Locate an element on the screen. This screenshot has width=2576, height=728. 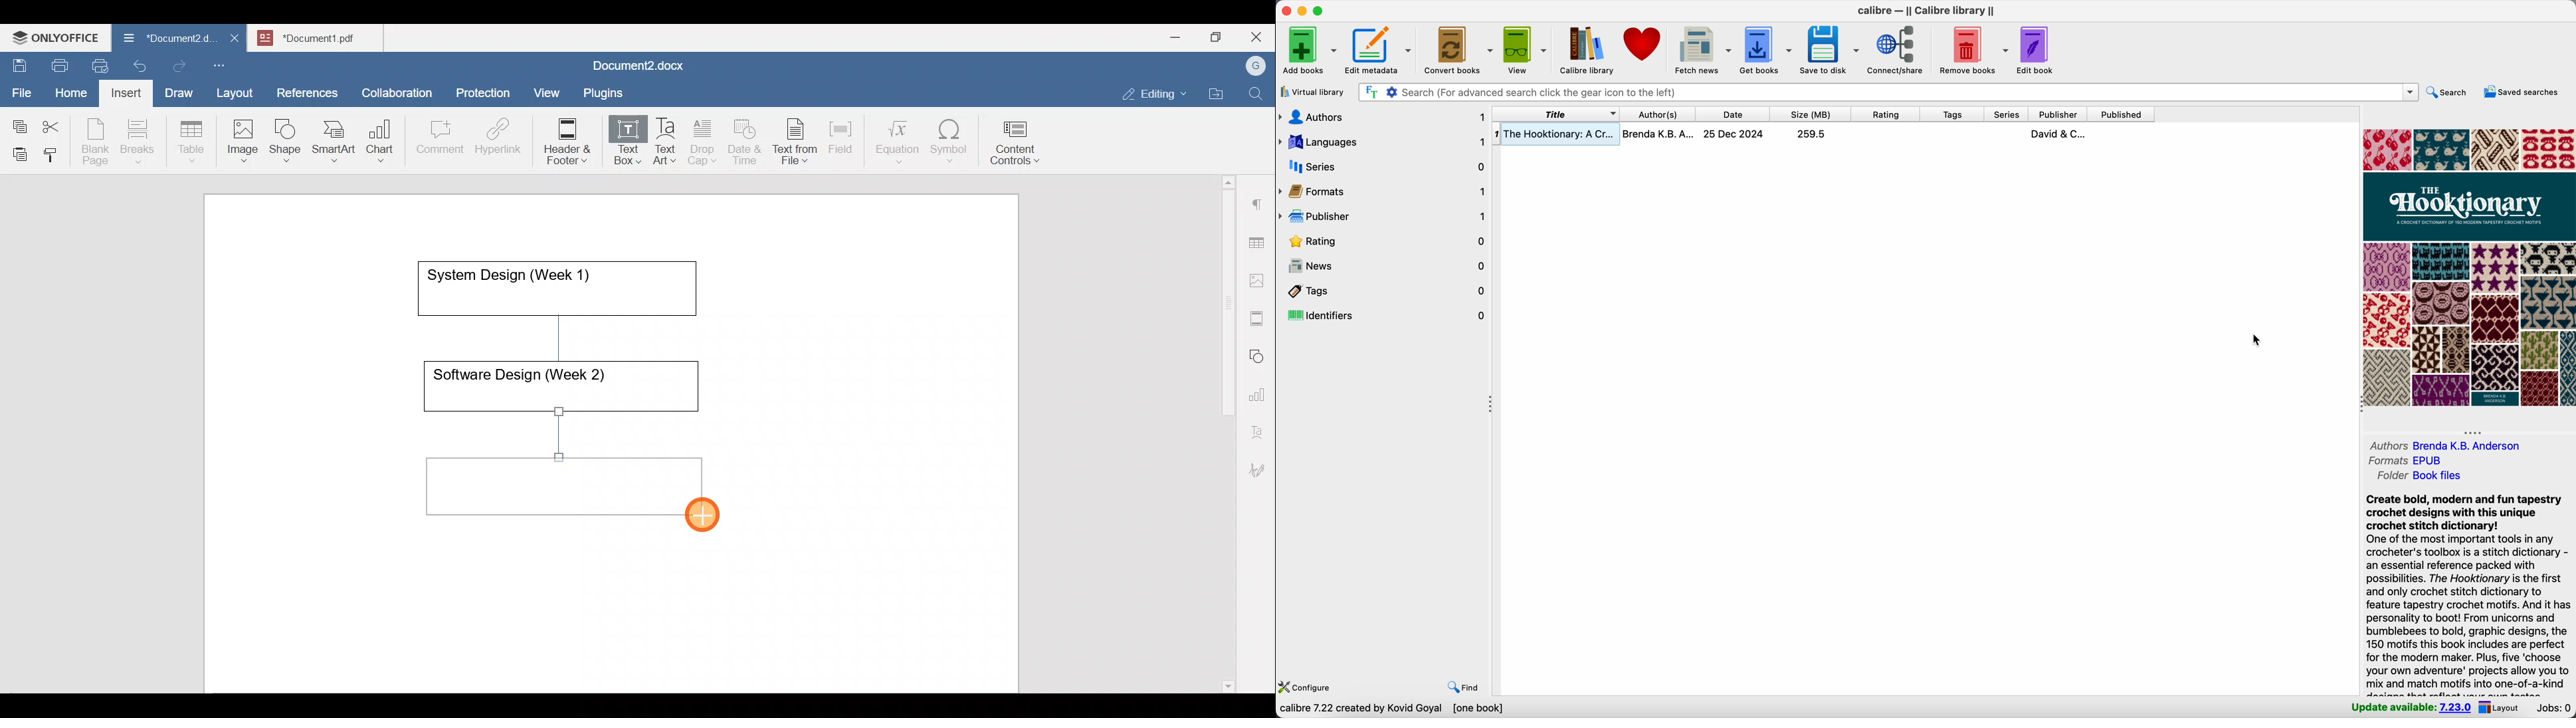
Equation is located at coordinates (900, 141).